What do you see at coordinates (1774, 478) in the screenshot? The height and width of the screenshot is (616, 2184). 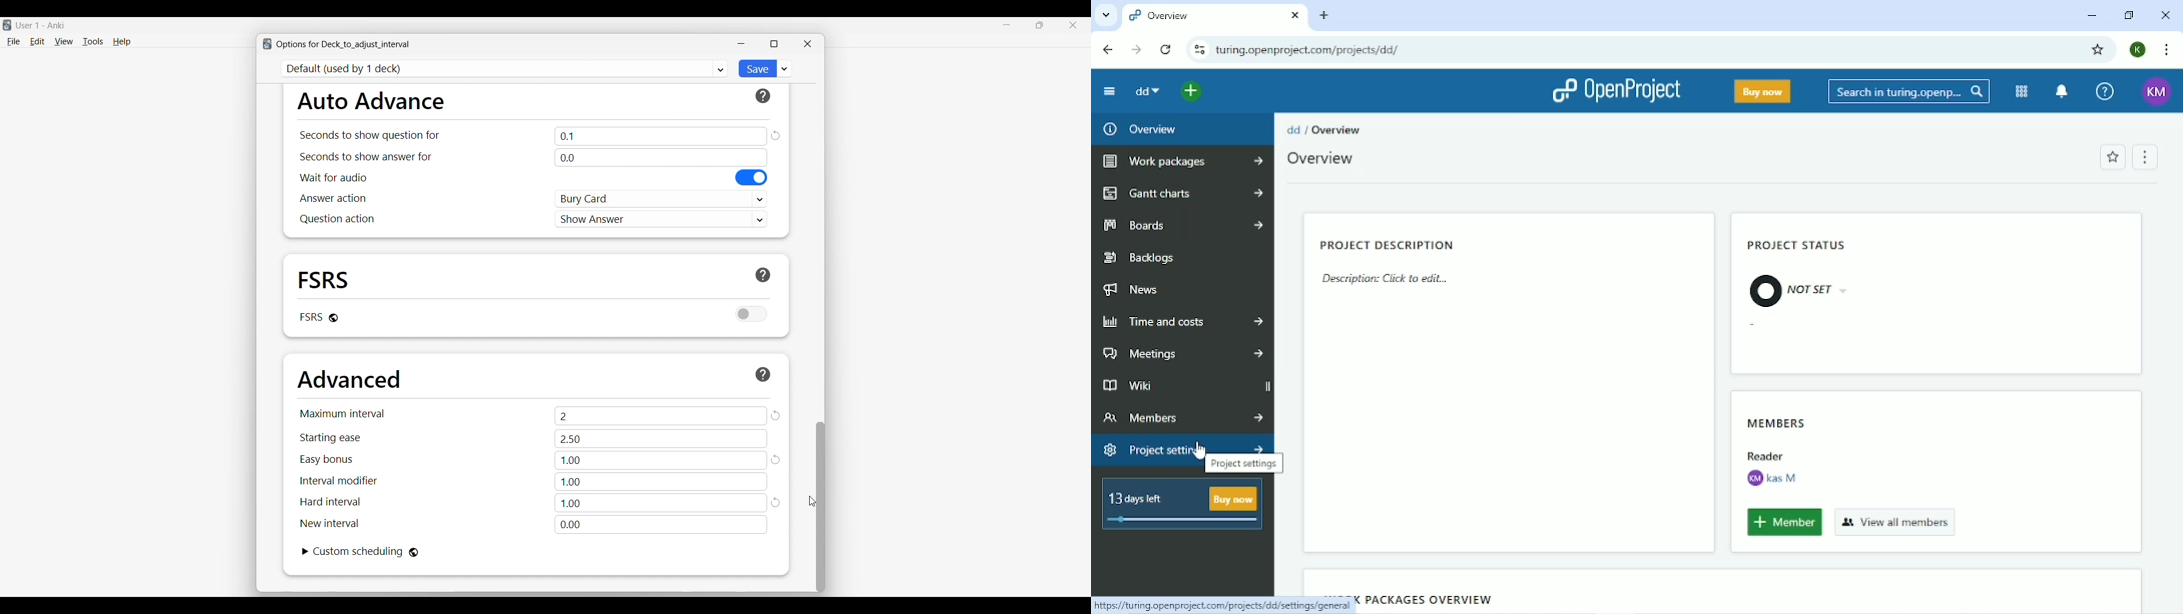 I see `kas M` at bounding box center [1774, 478].